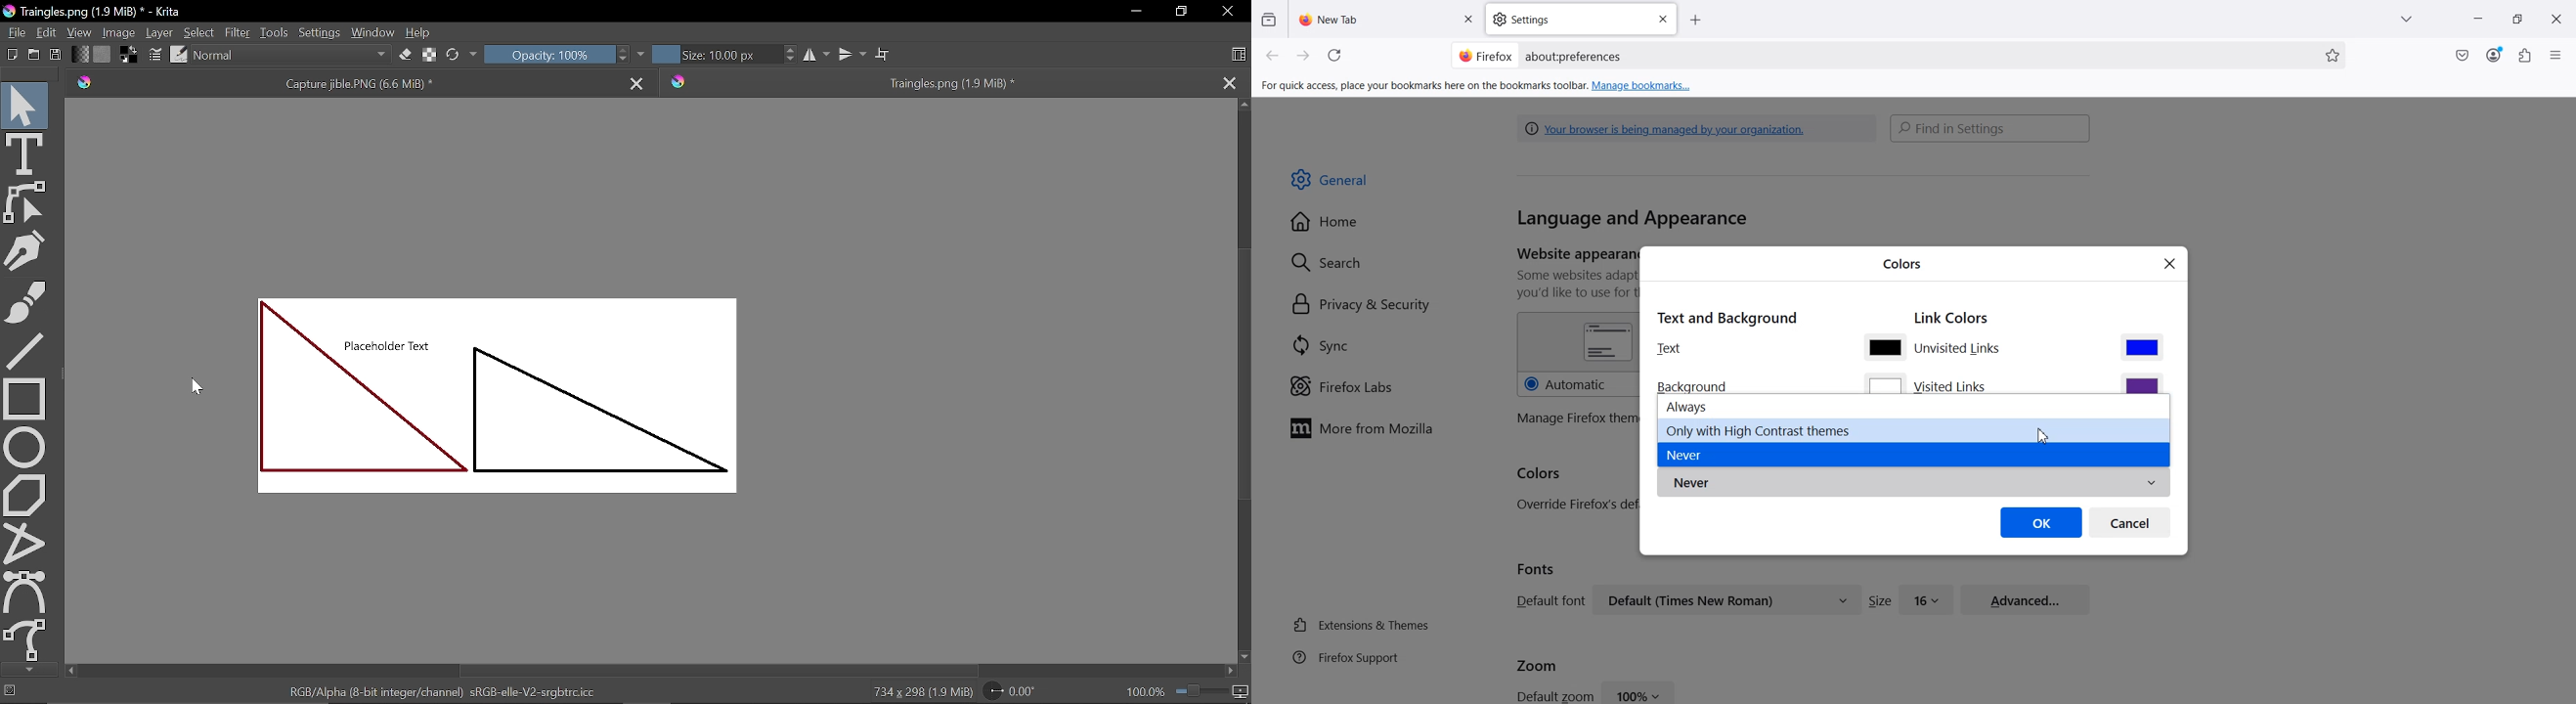 This screenshot has width=2576, height=728. I want to click on Caligraphy, so click(27, 249).